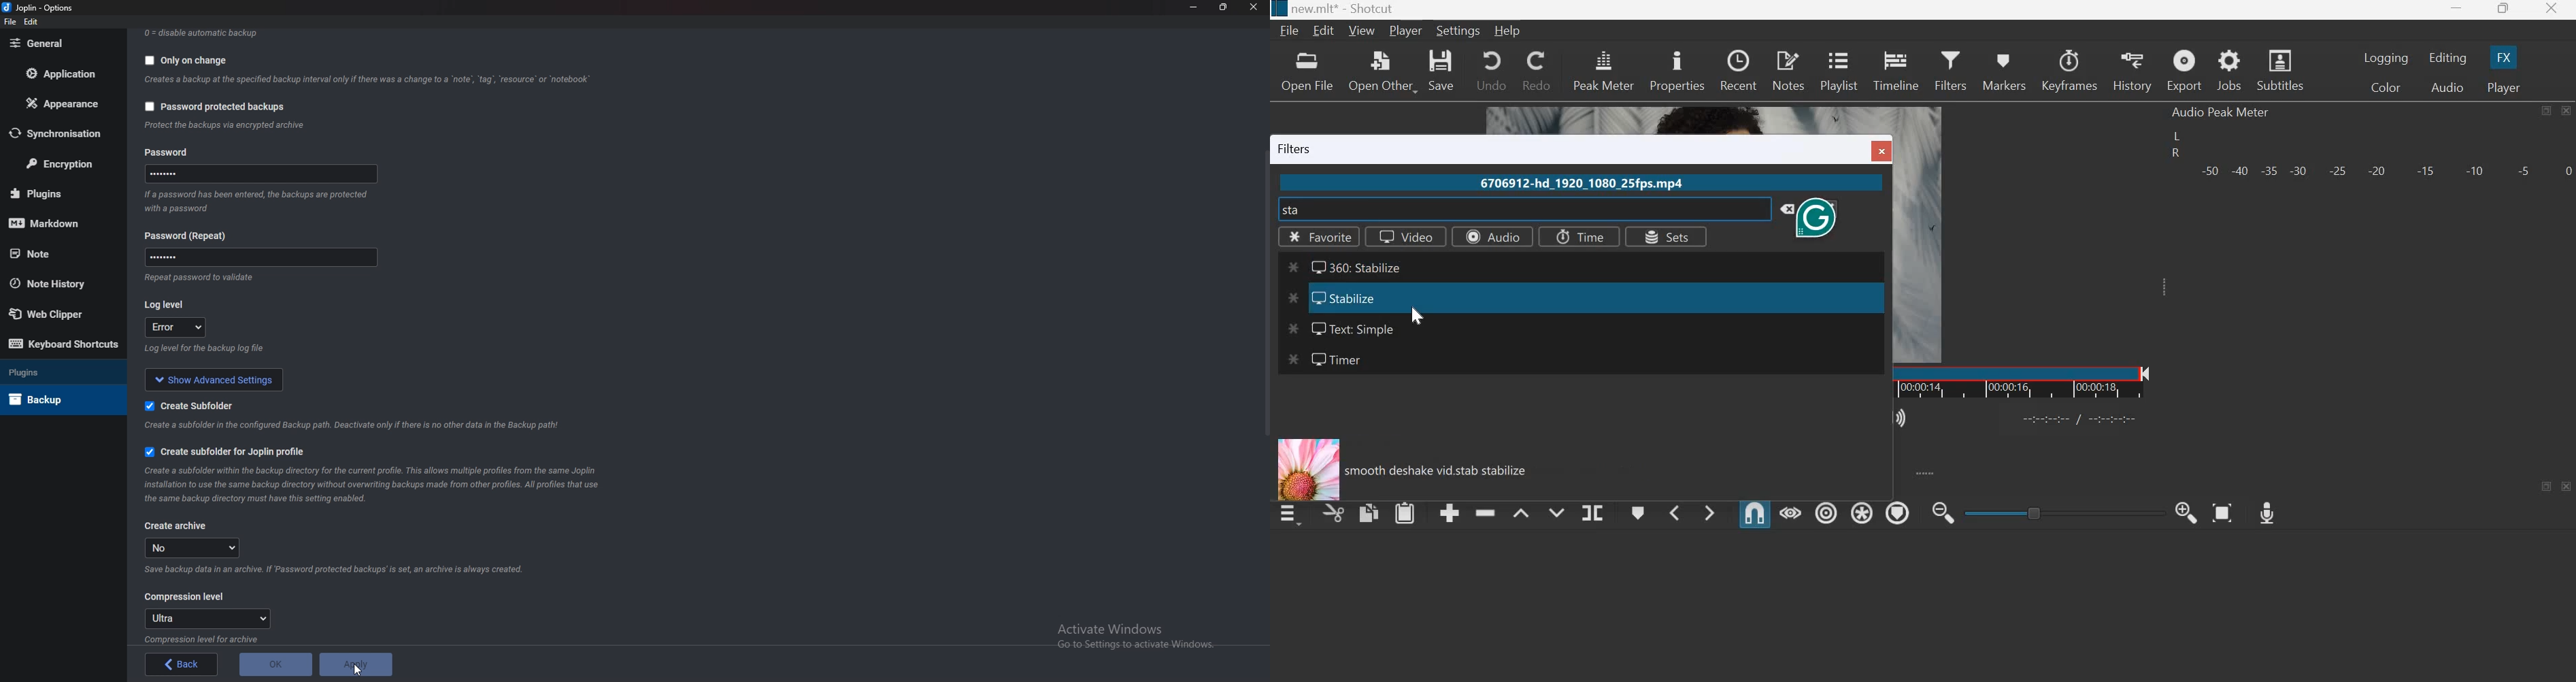 This screenshot has width=2576, height=700. I want to click on Maximize, so click(2504, 10).